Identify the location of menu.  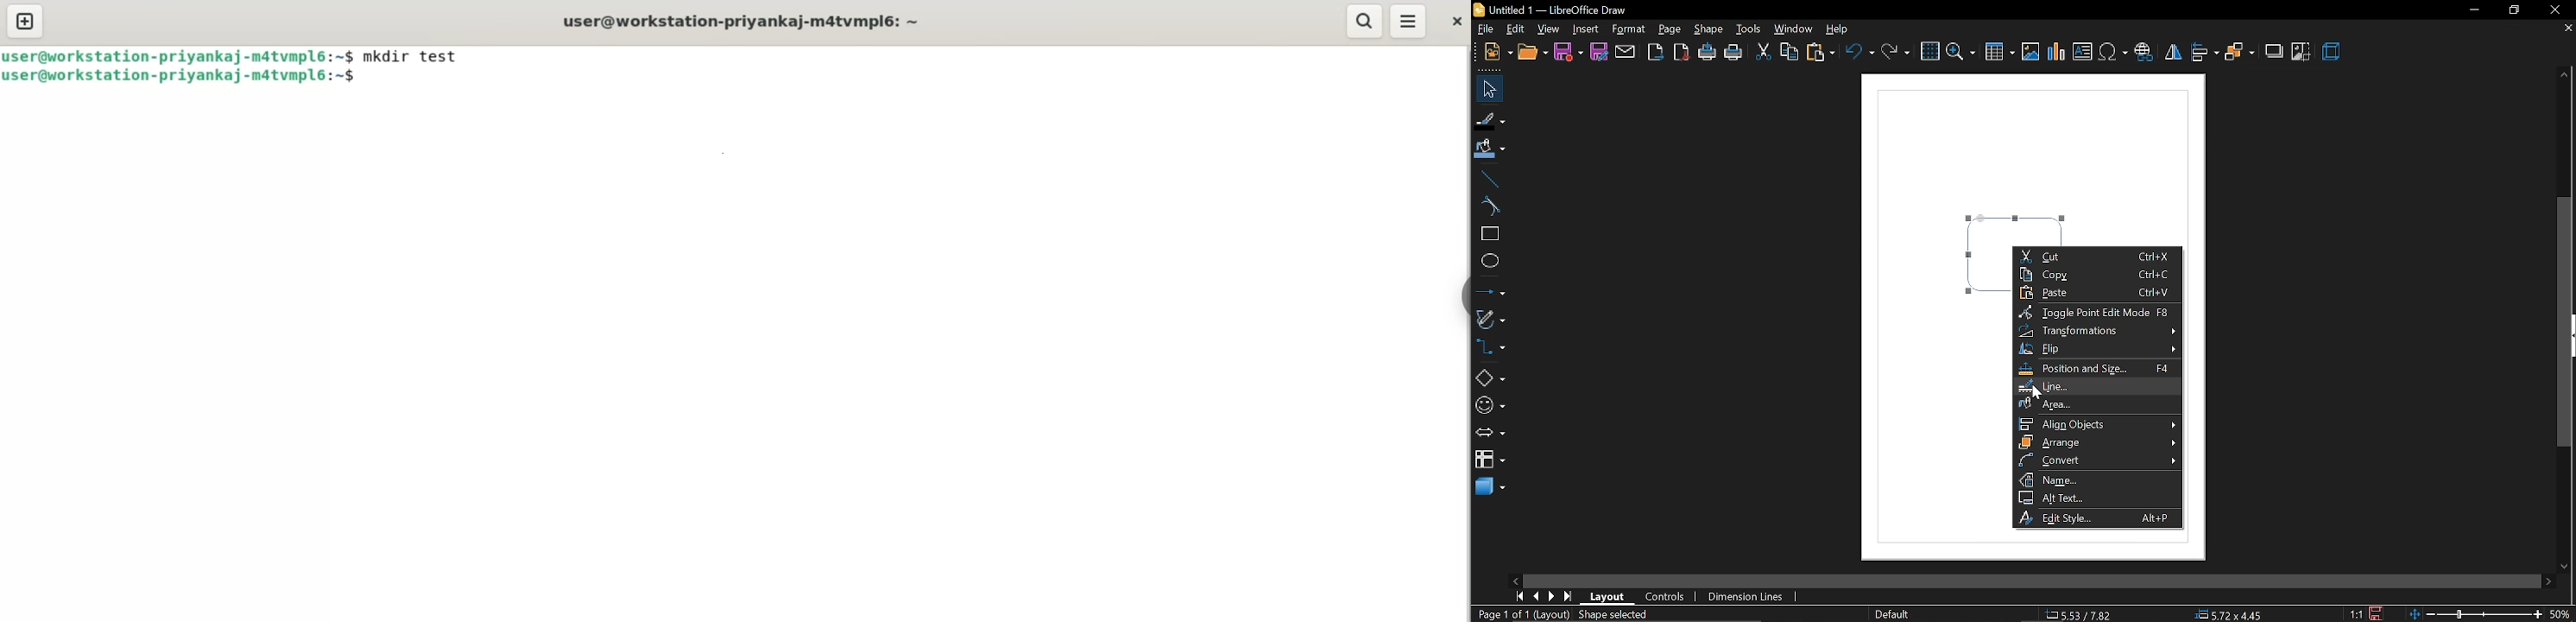
(1410, 21).